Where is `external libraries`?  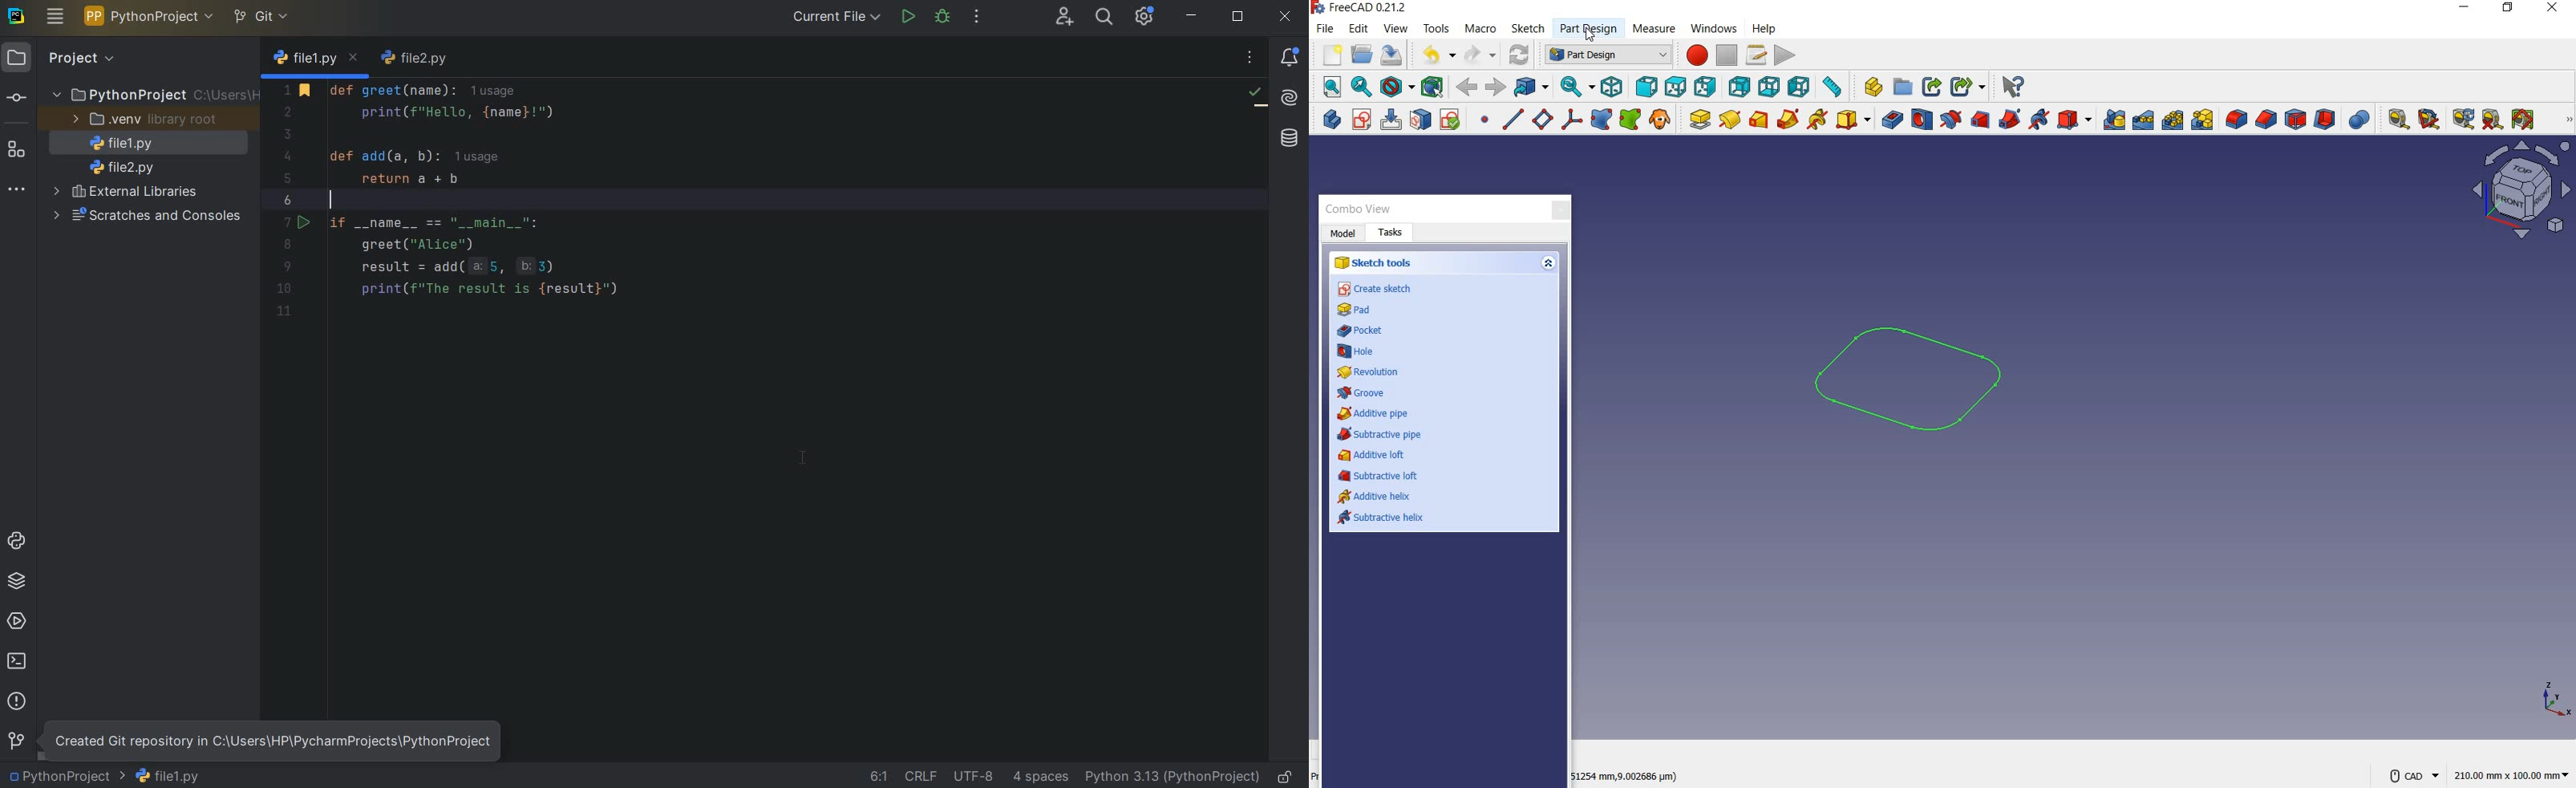
external libraries is located at coordinates (126, 194).